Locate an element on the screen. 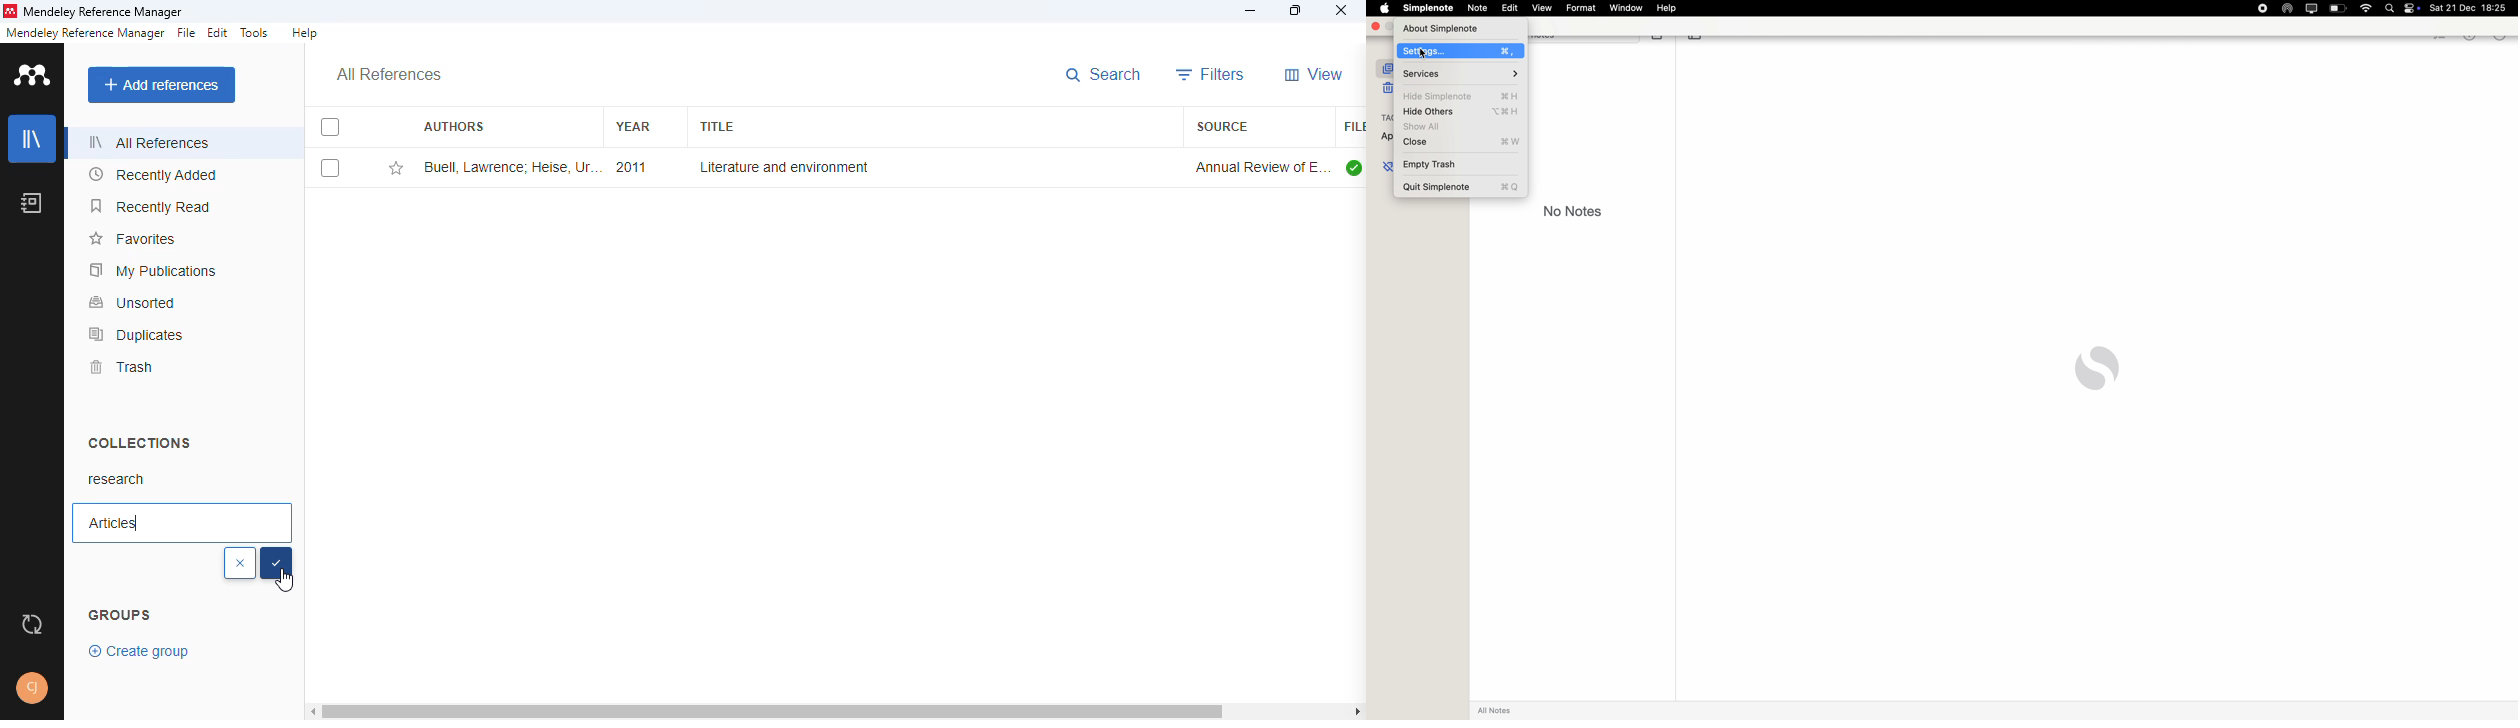  logo is located at coordinates (9, 11).